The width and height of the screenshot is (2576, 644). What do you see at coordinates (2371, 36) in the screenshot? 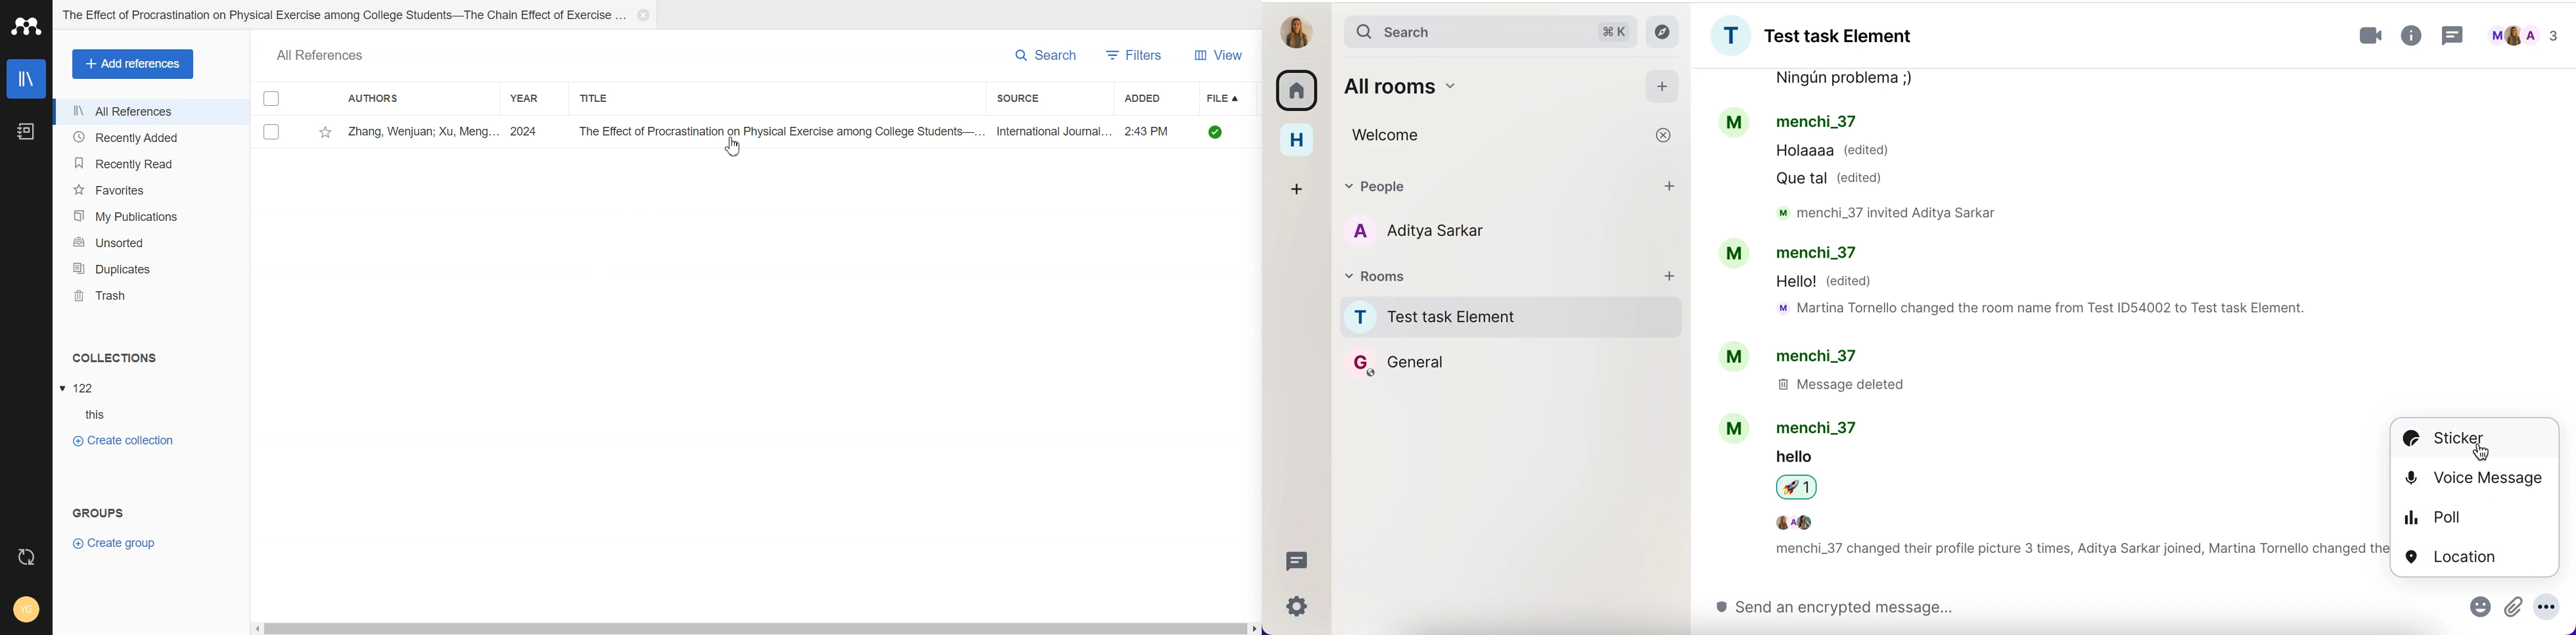
I see `videocall` at bounding box center [2371, 36].